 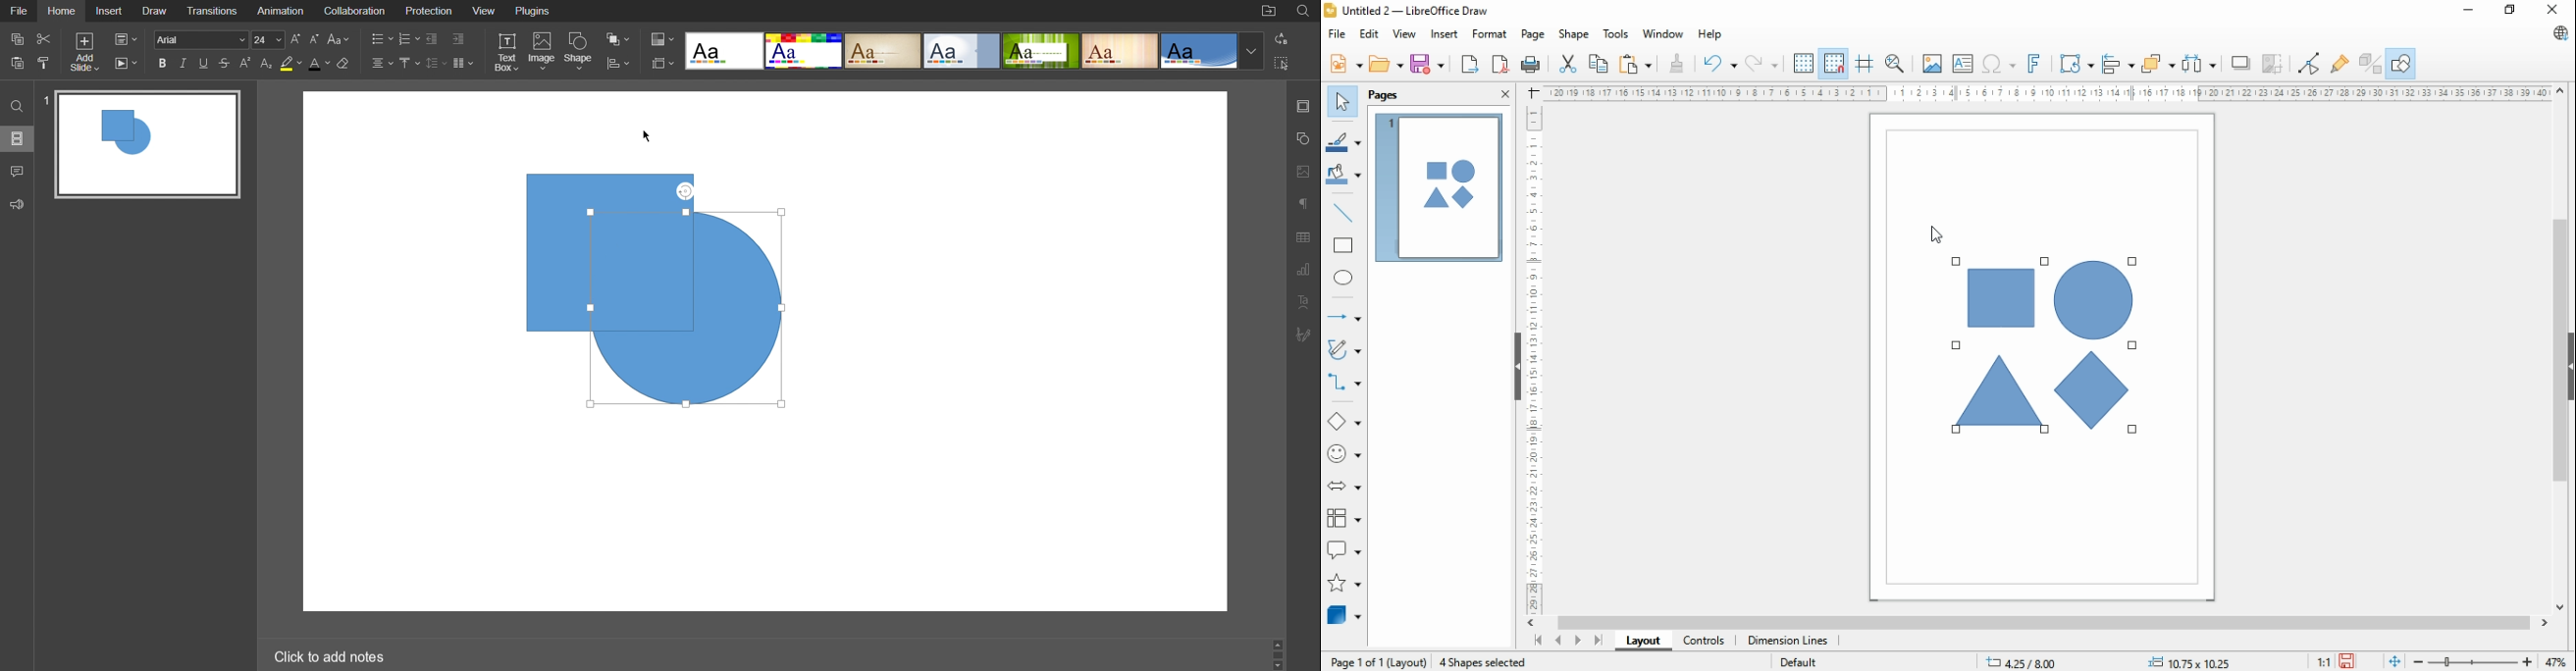 I want to click on Slides Settings, so click(x=1305, y=107).